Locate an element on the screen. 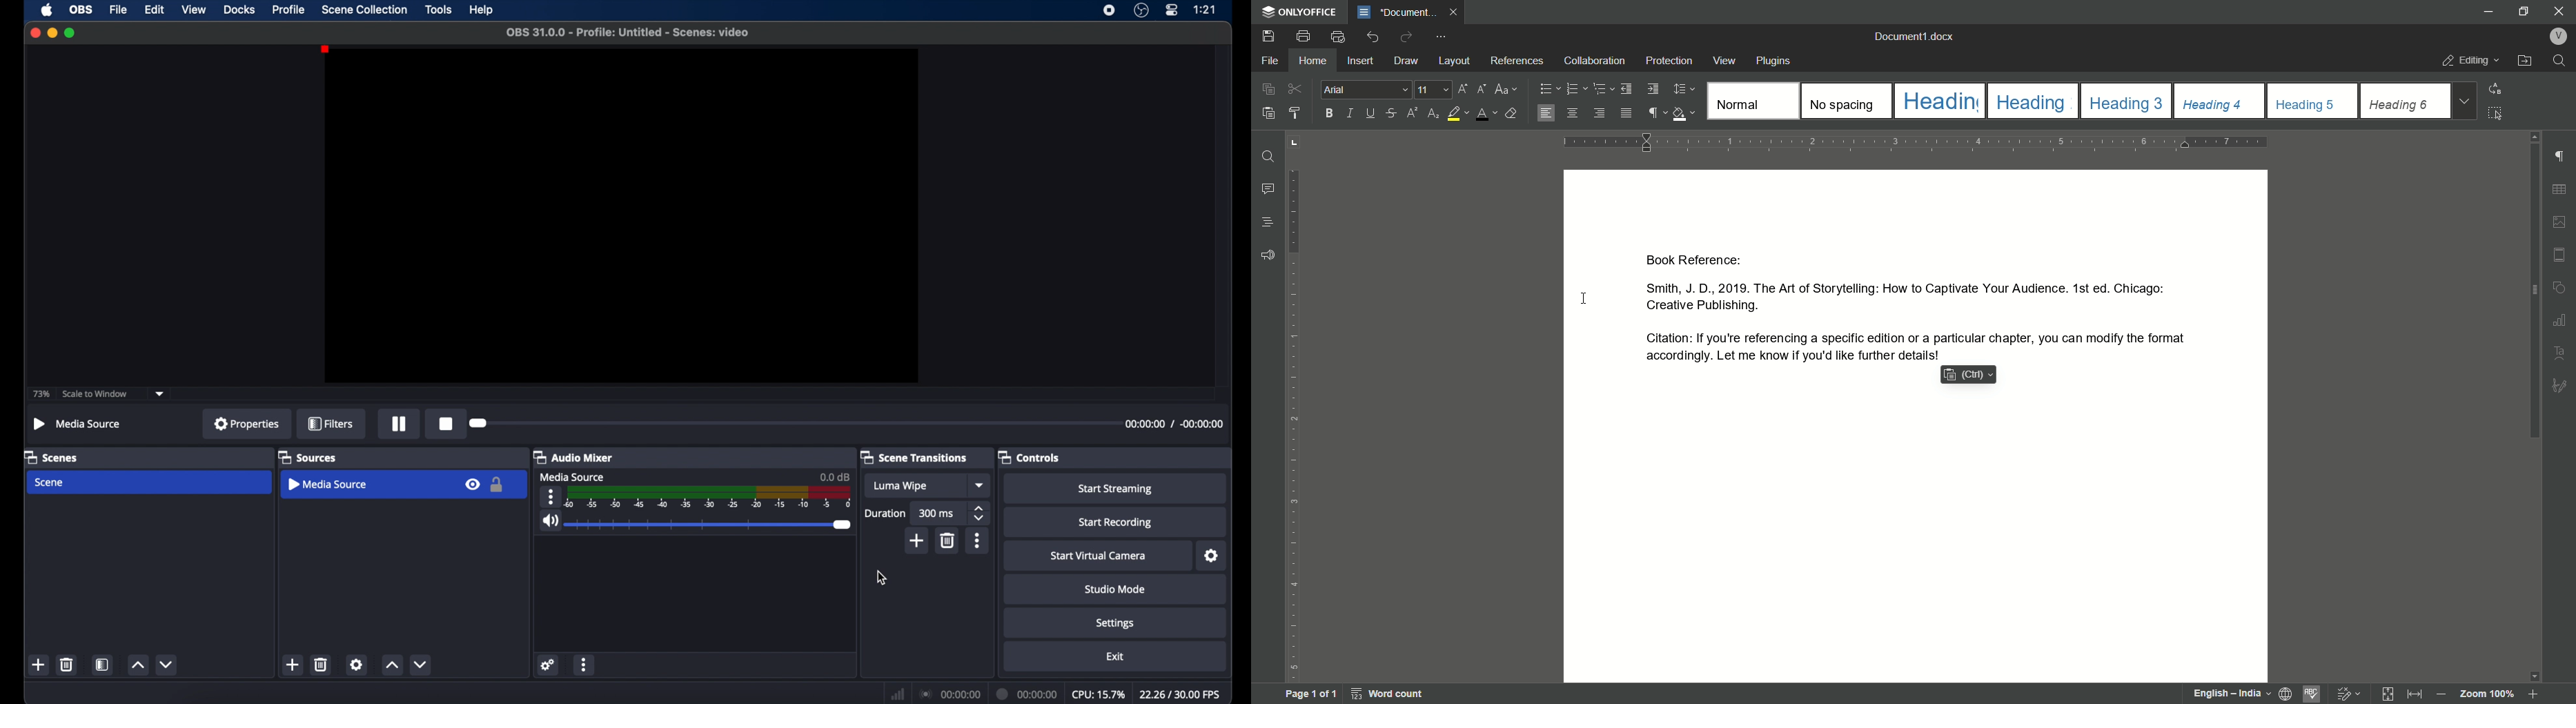 The image size is (2576, 728). pause is located at coordinates (399, 424).